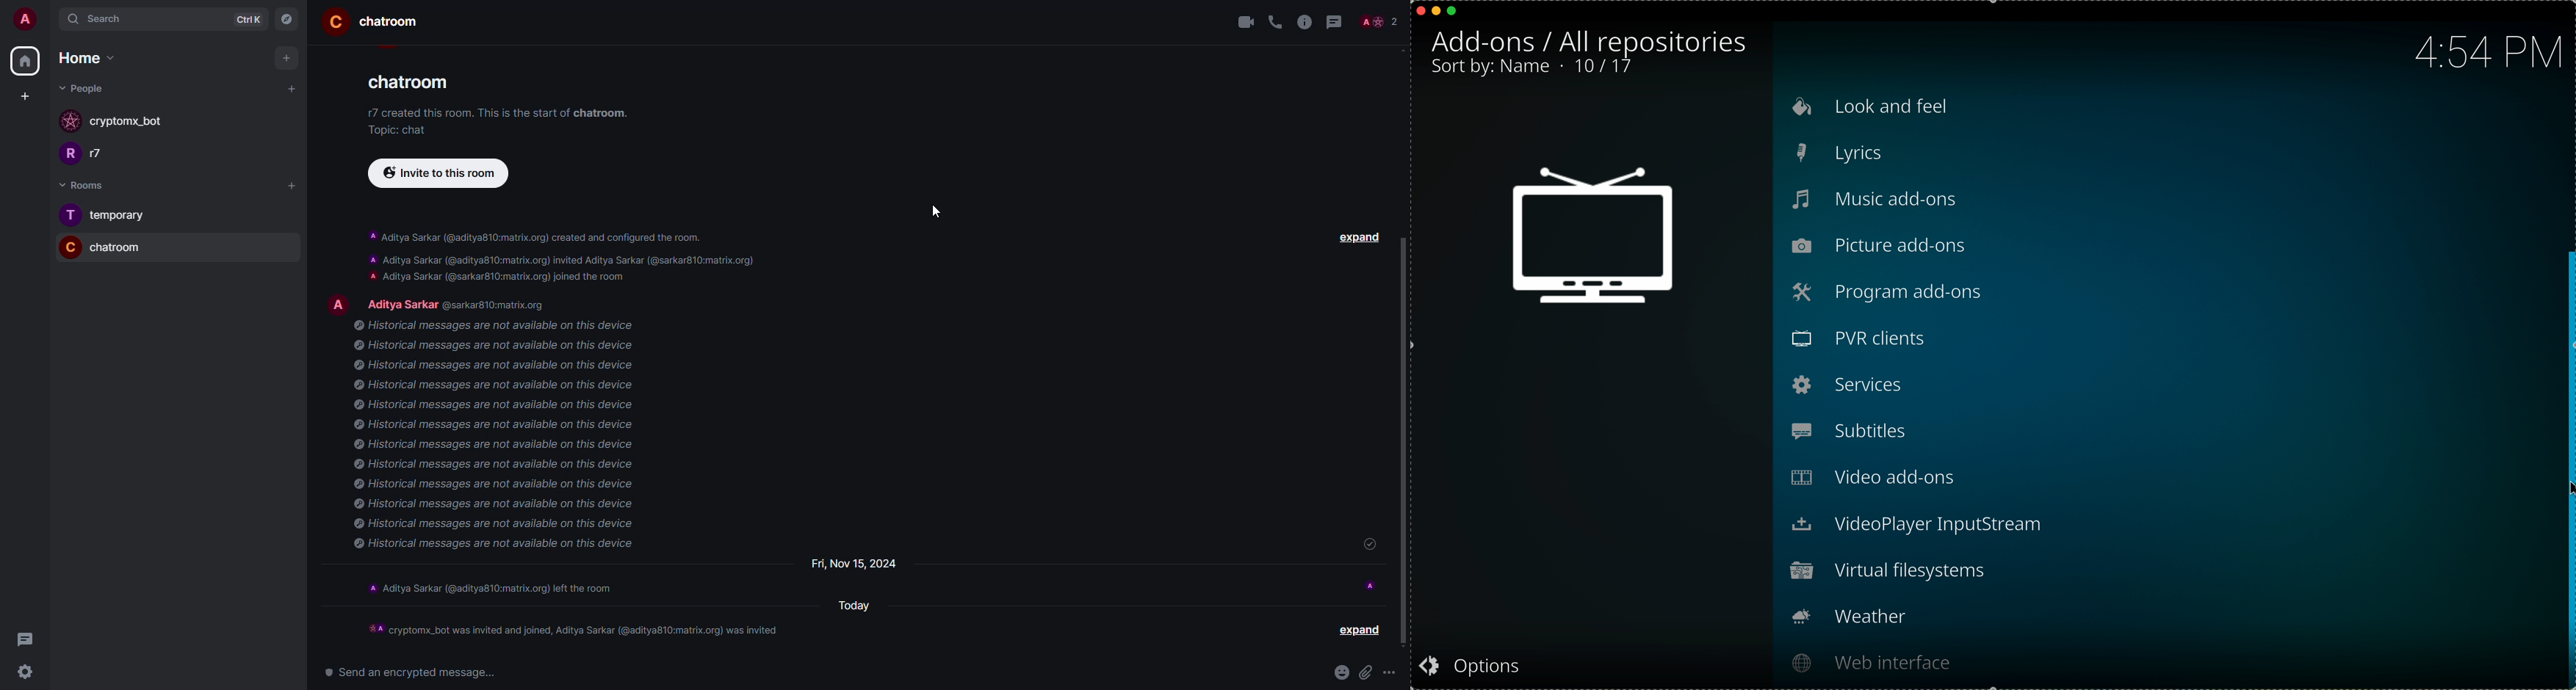 This screenshot has height=700, width=2576. What do you see at coordinates (400, 130) in the screenshot?
I see `topic chat` at bounding box center [400, 130].